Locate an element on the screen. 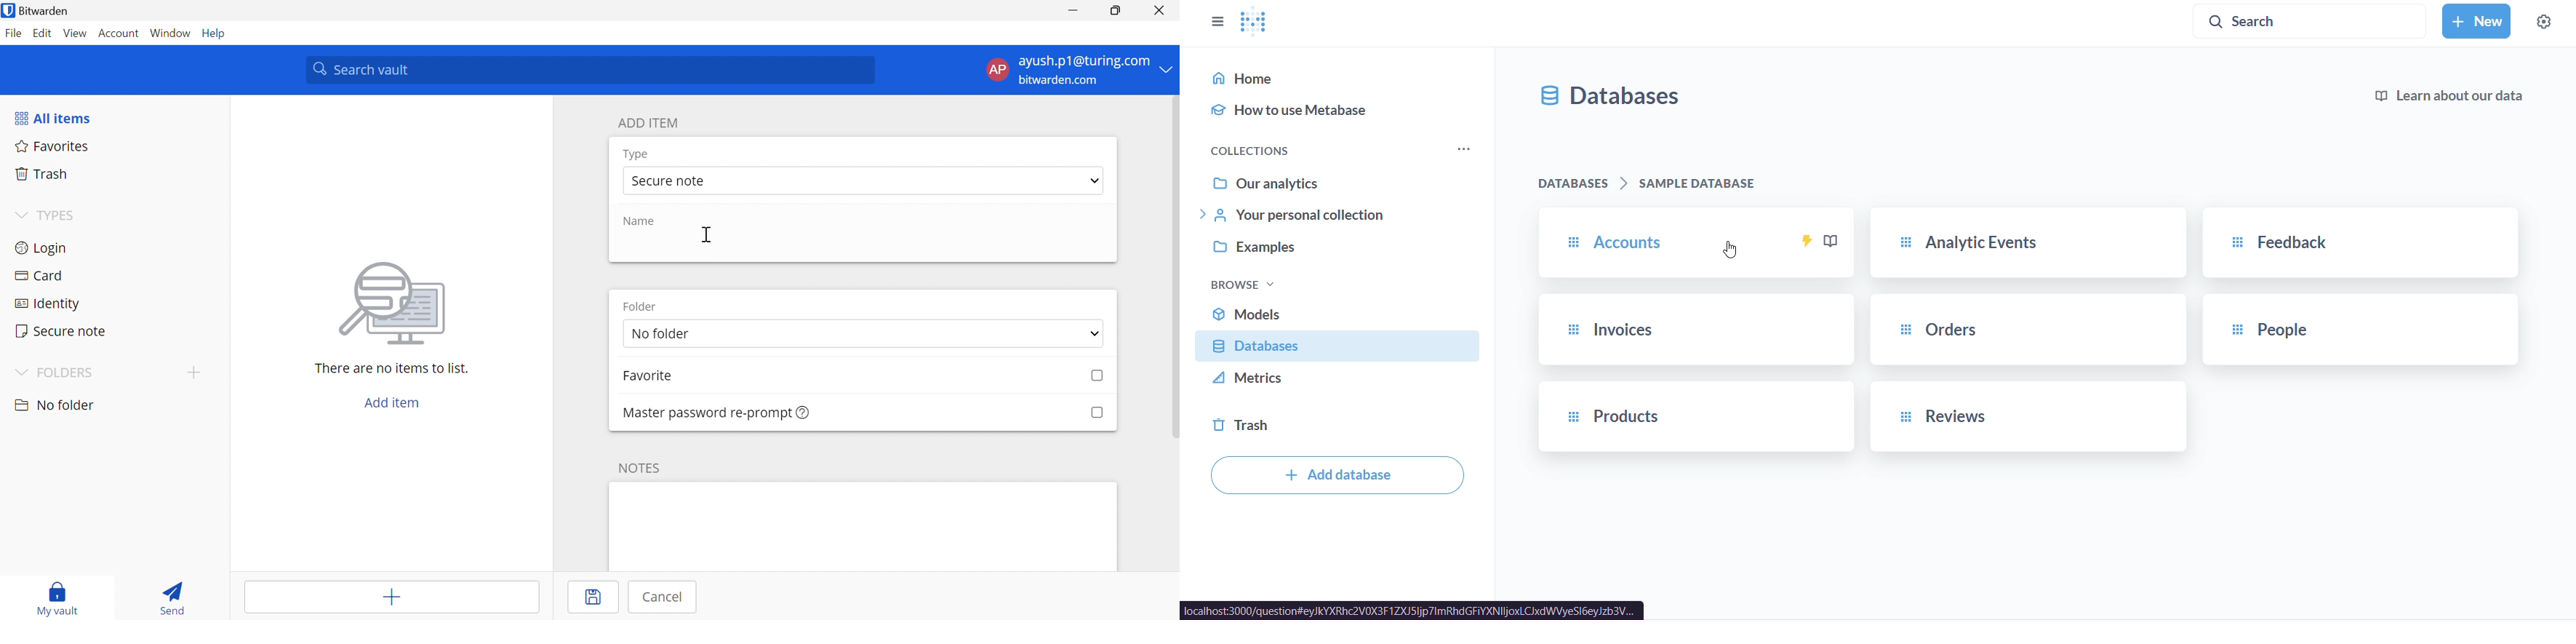 The image size is (2576, 644). url is located at coordinates (1415, 611).